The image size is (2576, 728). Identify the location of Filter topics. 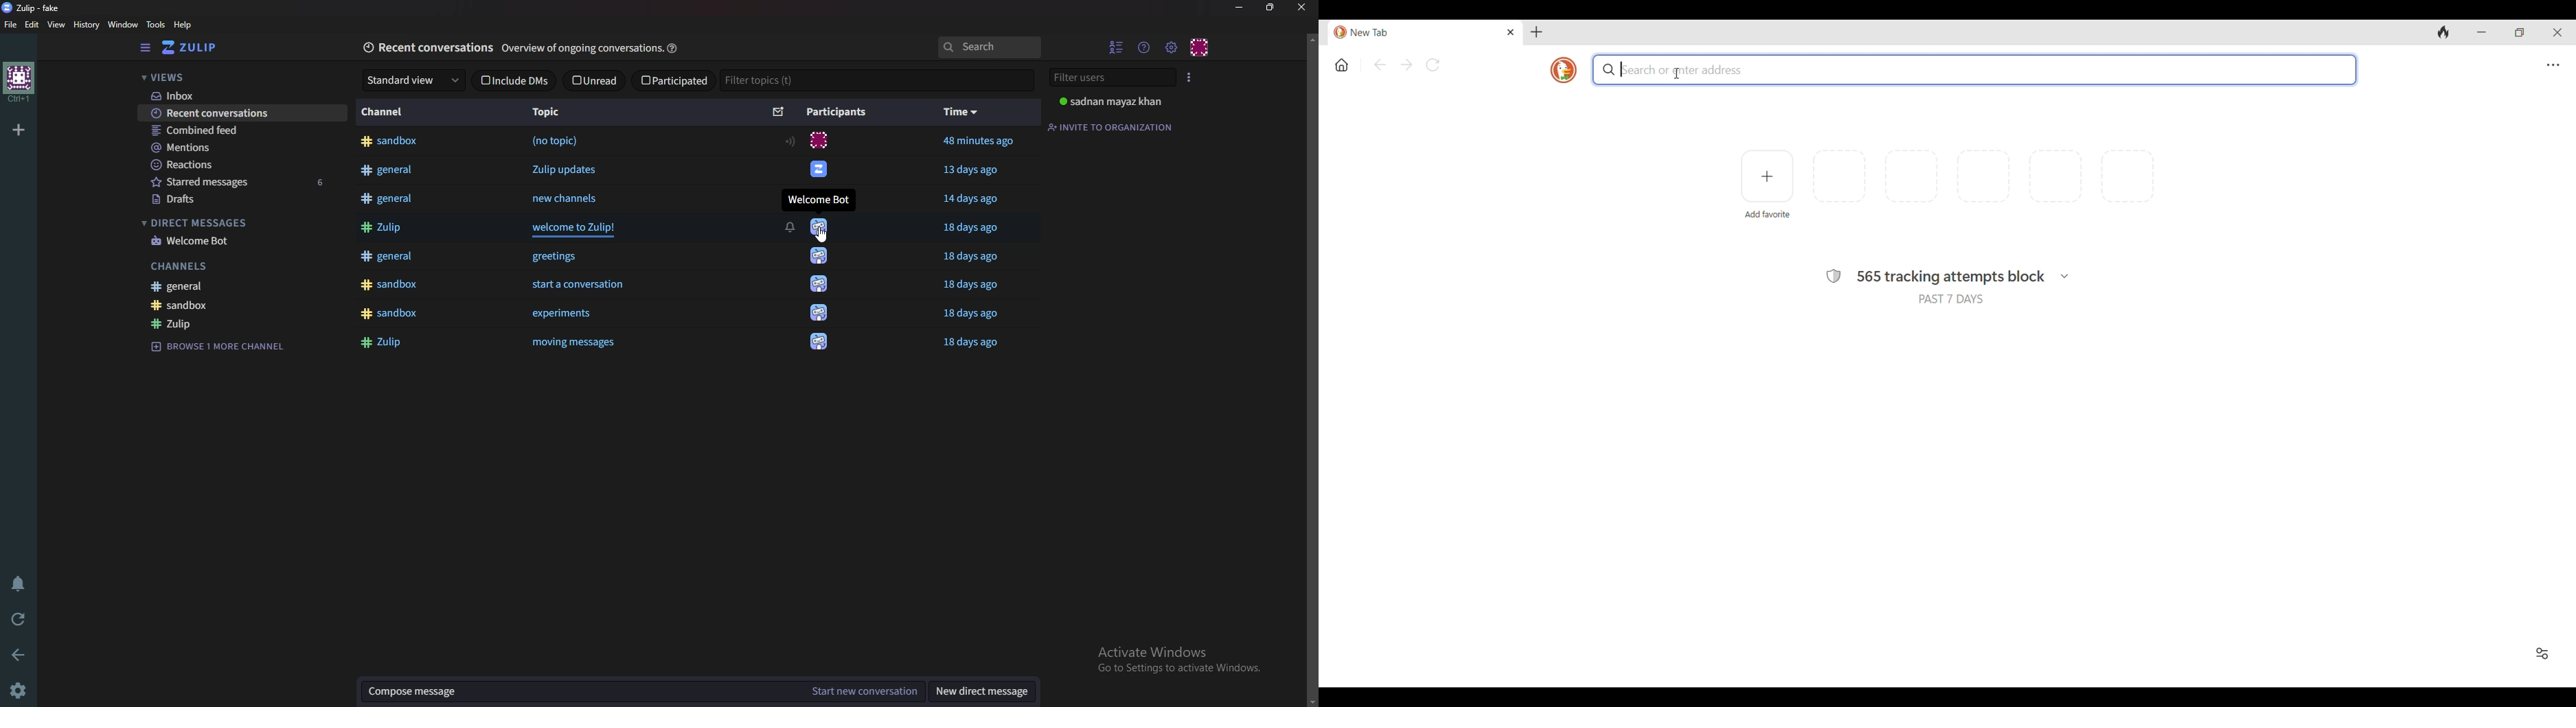
(771, 81).